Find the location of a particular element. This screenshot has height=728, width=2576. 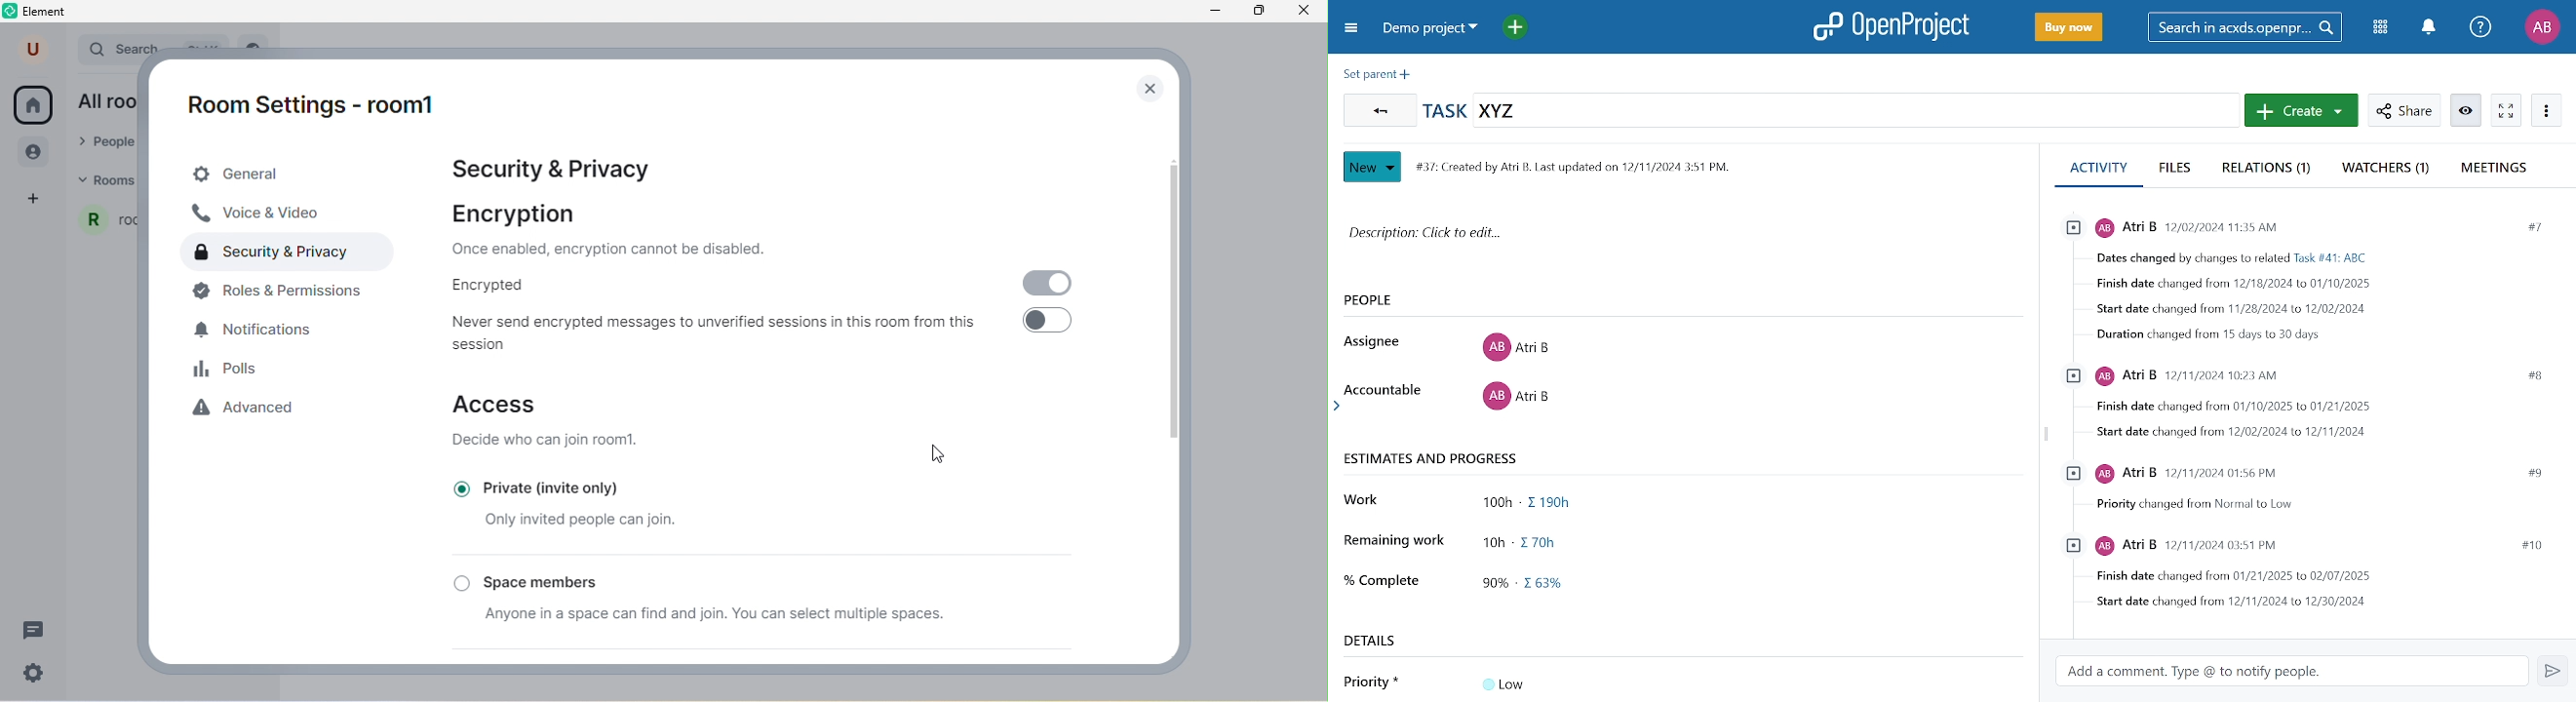

Set present is located at coordinates (1381, 75).